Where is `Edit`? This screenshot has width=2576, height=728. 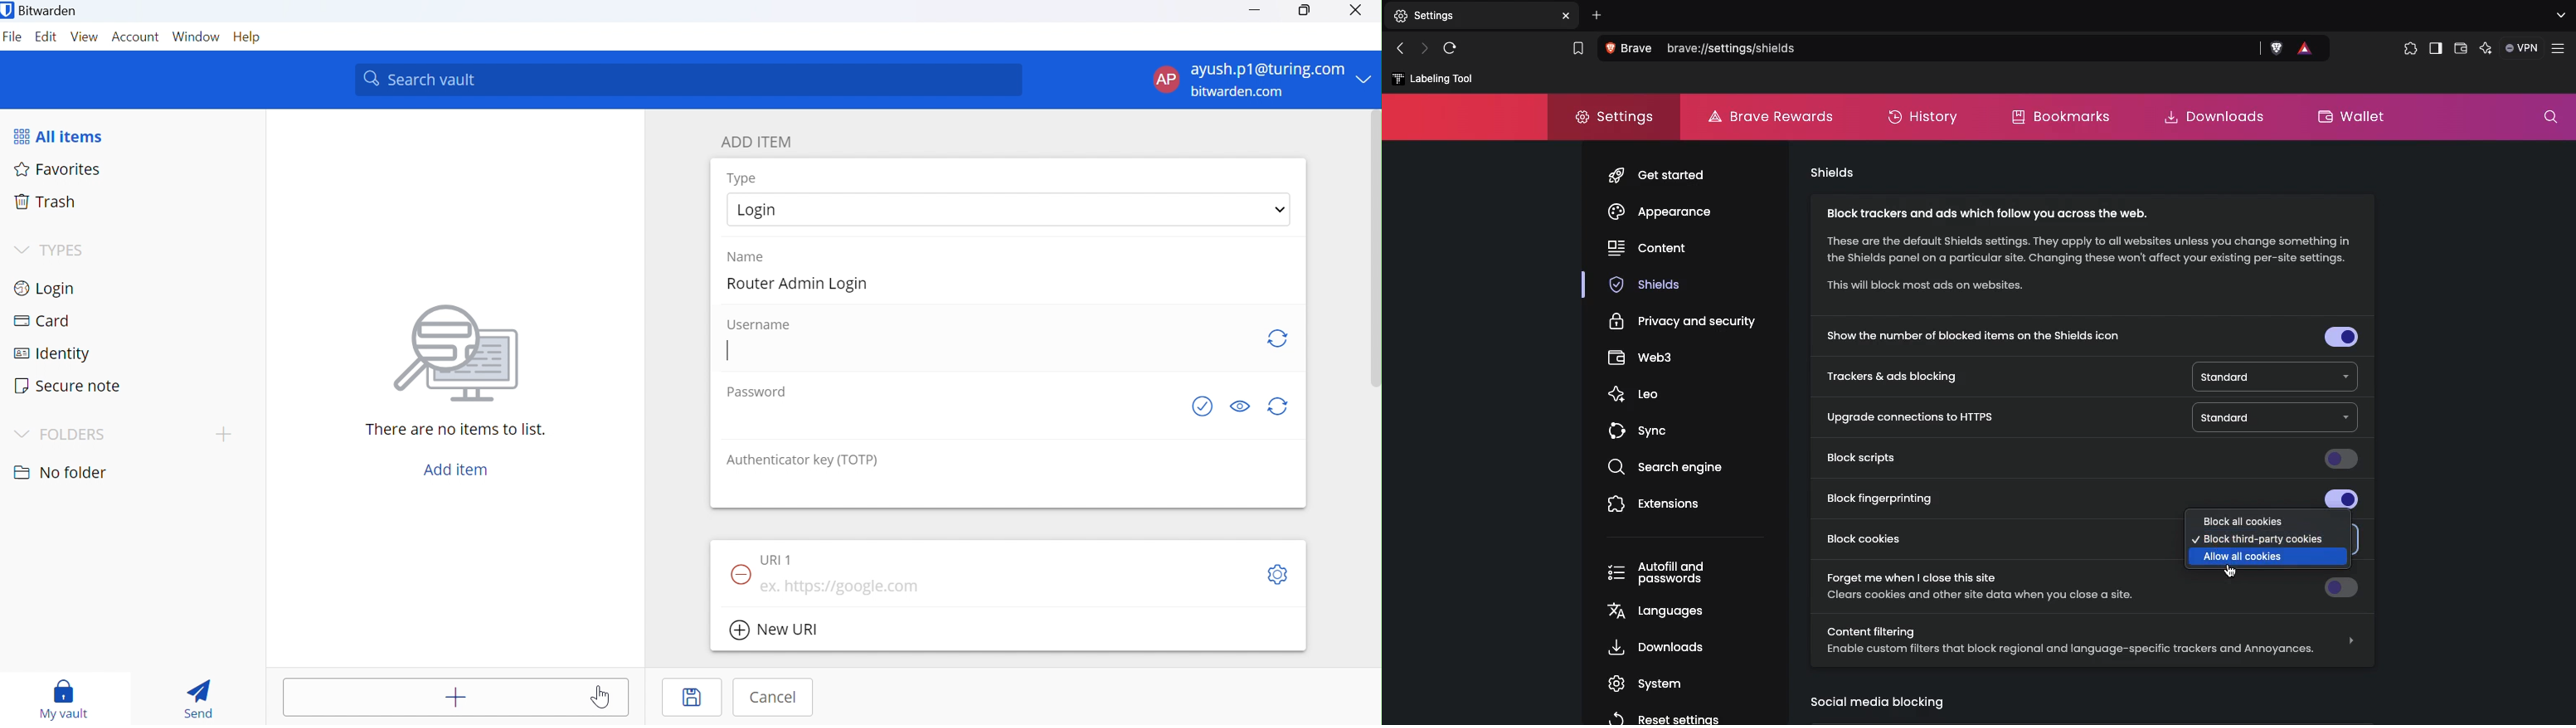
Edit is located at coordinates (48, 38).